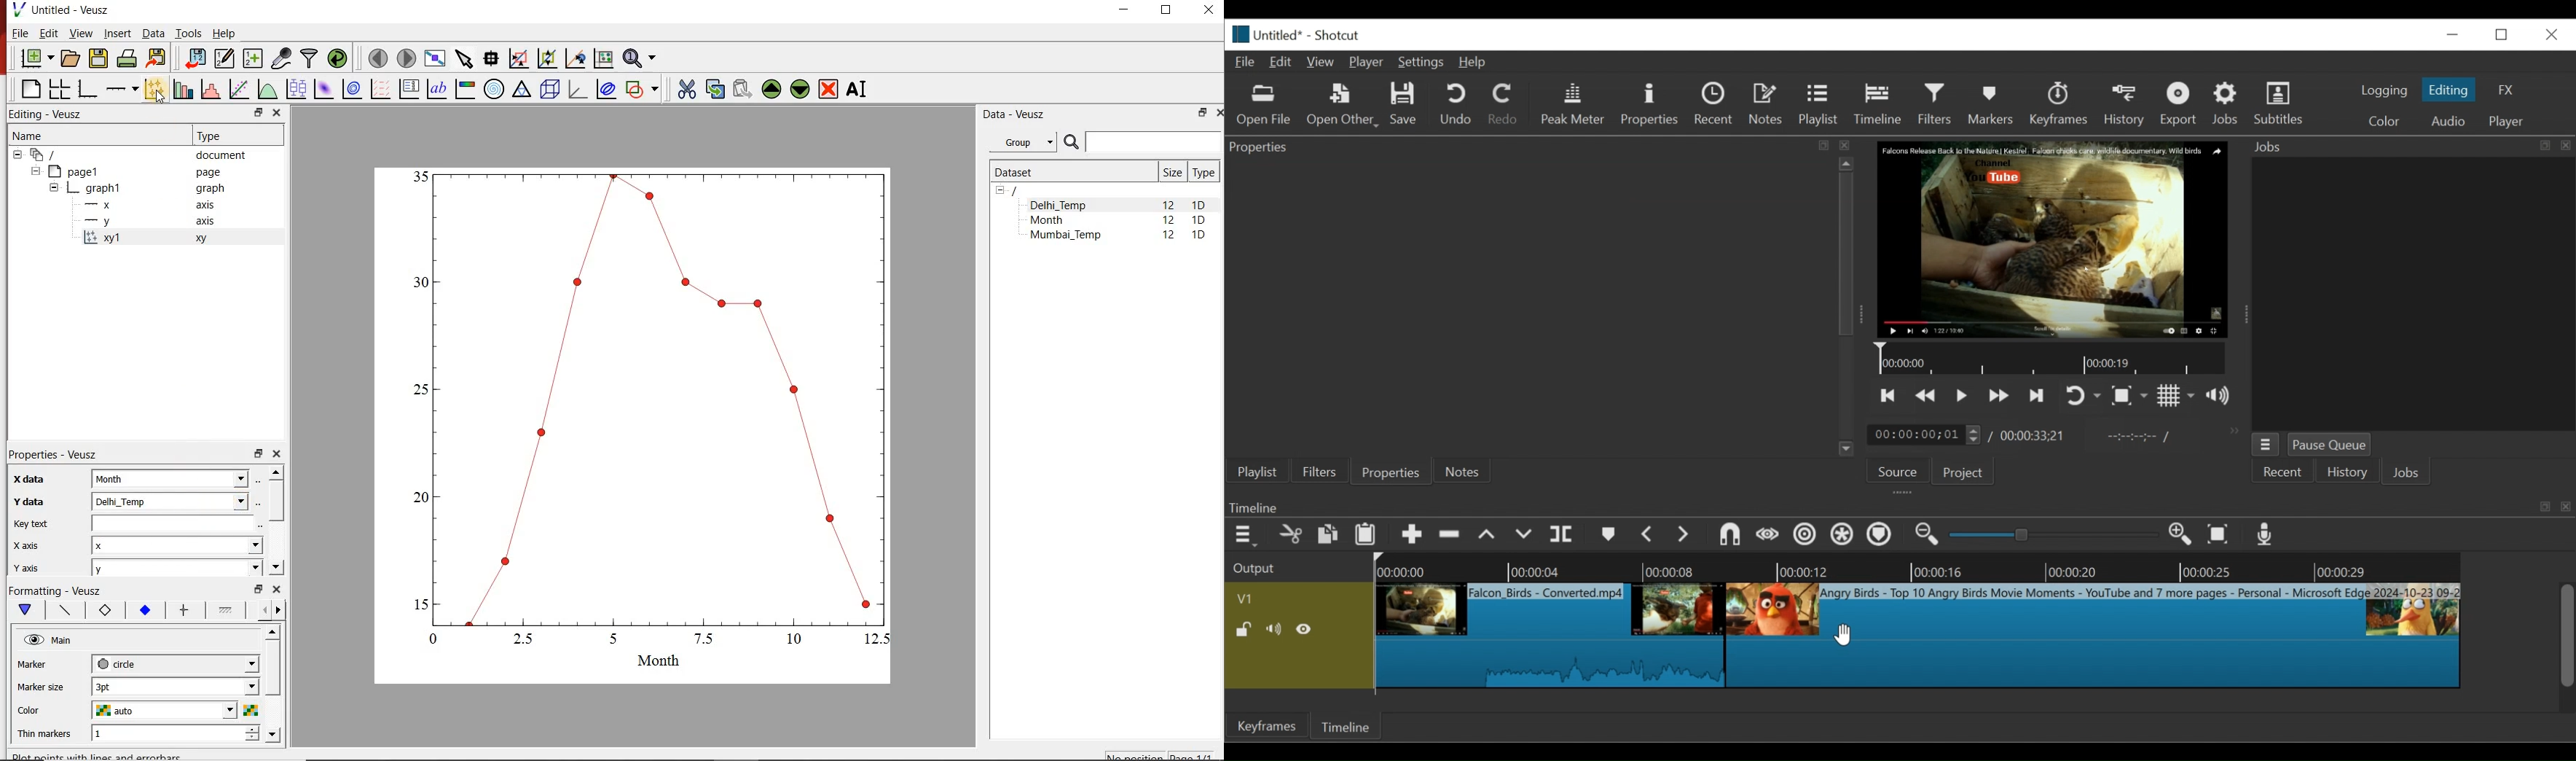 The width and height of the screenshot is (2576, 784). Describe the element at coordinates (1927, 434) in the screenshot. I see `Current duration` at that location.